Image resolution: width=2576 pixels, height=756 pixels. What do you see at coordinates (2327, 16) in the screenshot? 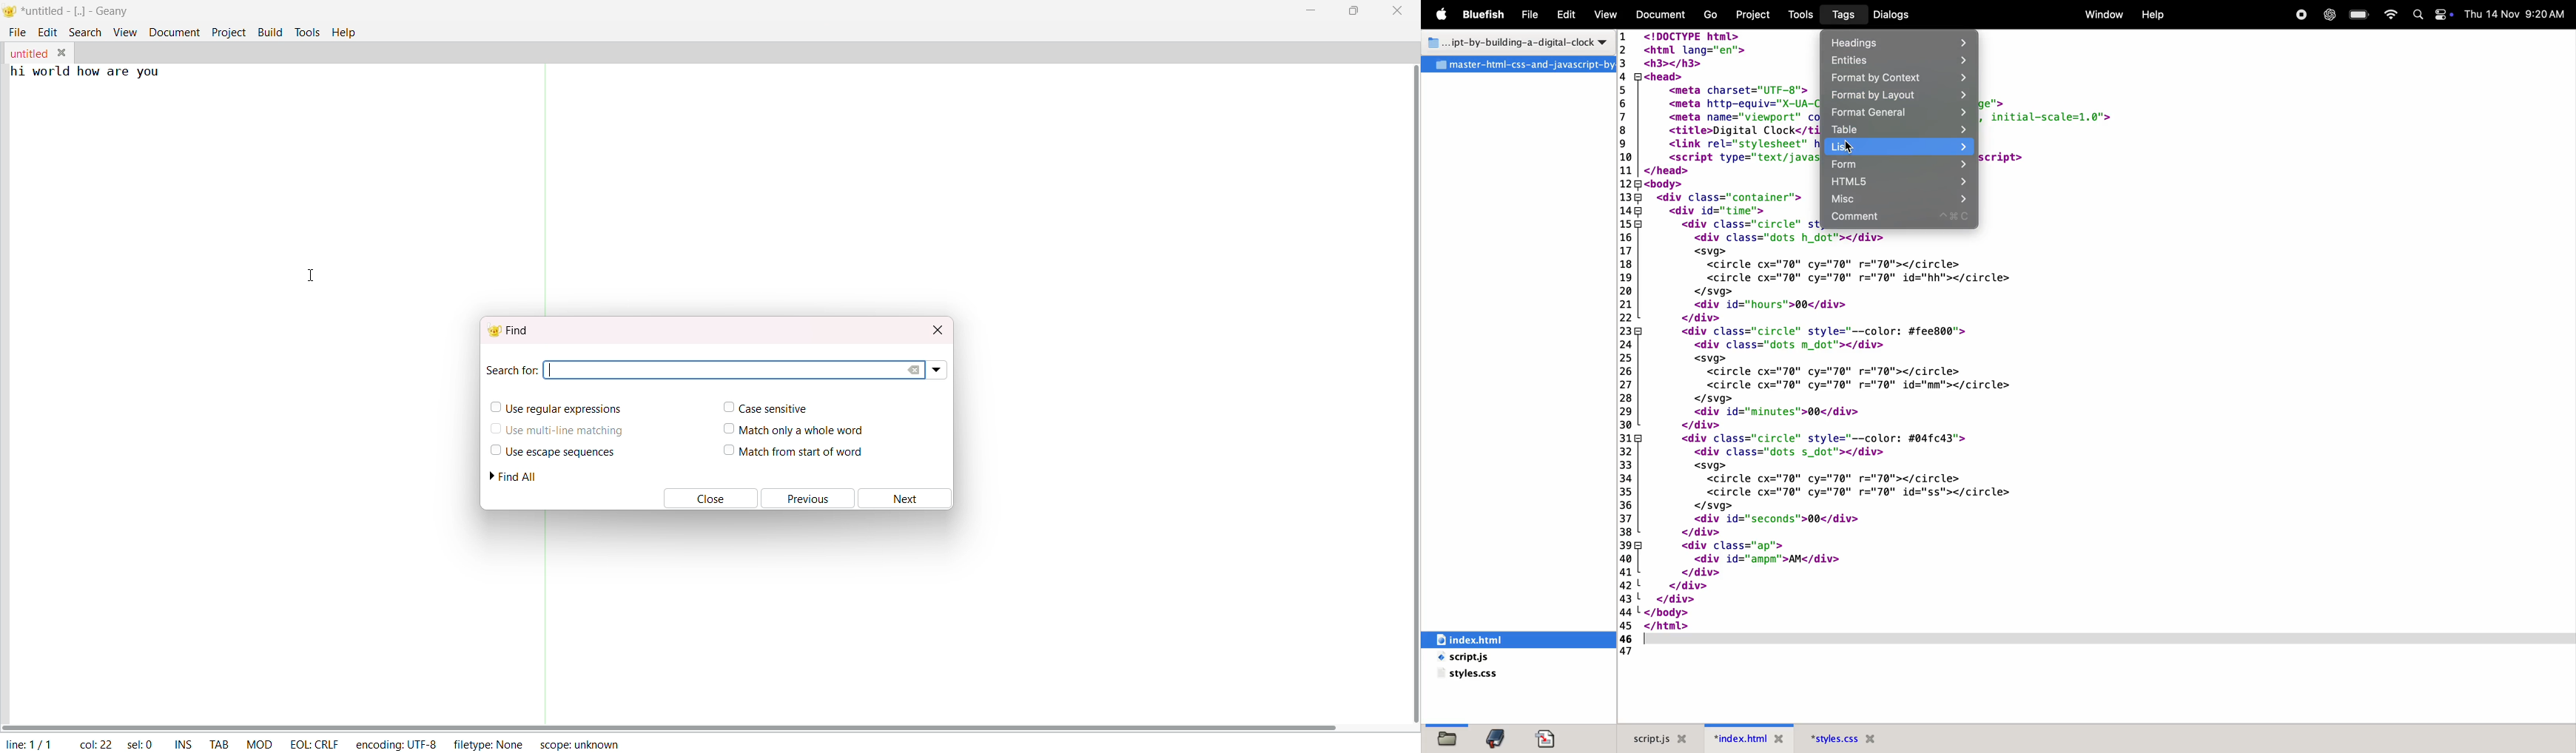
I see `Chatgpt` at bounding box center [2327, 16].